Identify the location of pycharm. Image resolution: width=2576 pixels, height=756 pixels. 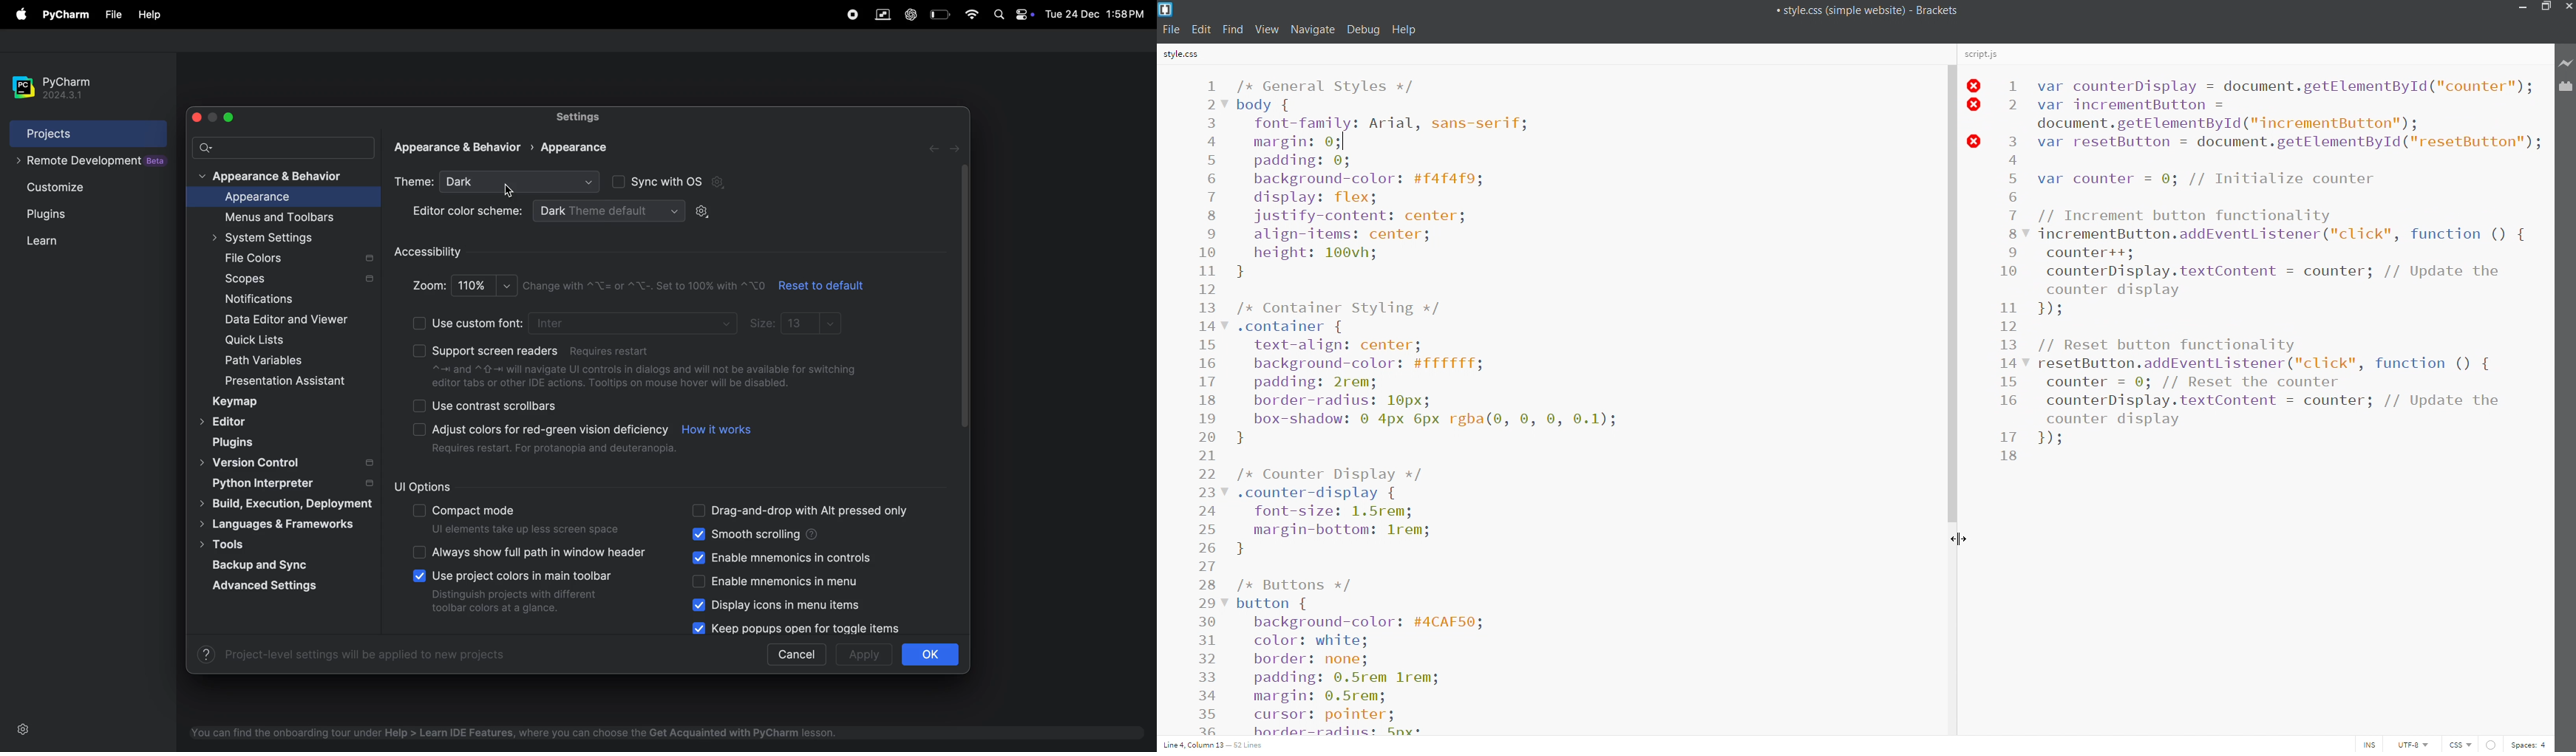
(57, 82).